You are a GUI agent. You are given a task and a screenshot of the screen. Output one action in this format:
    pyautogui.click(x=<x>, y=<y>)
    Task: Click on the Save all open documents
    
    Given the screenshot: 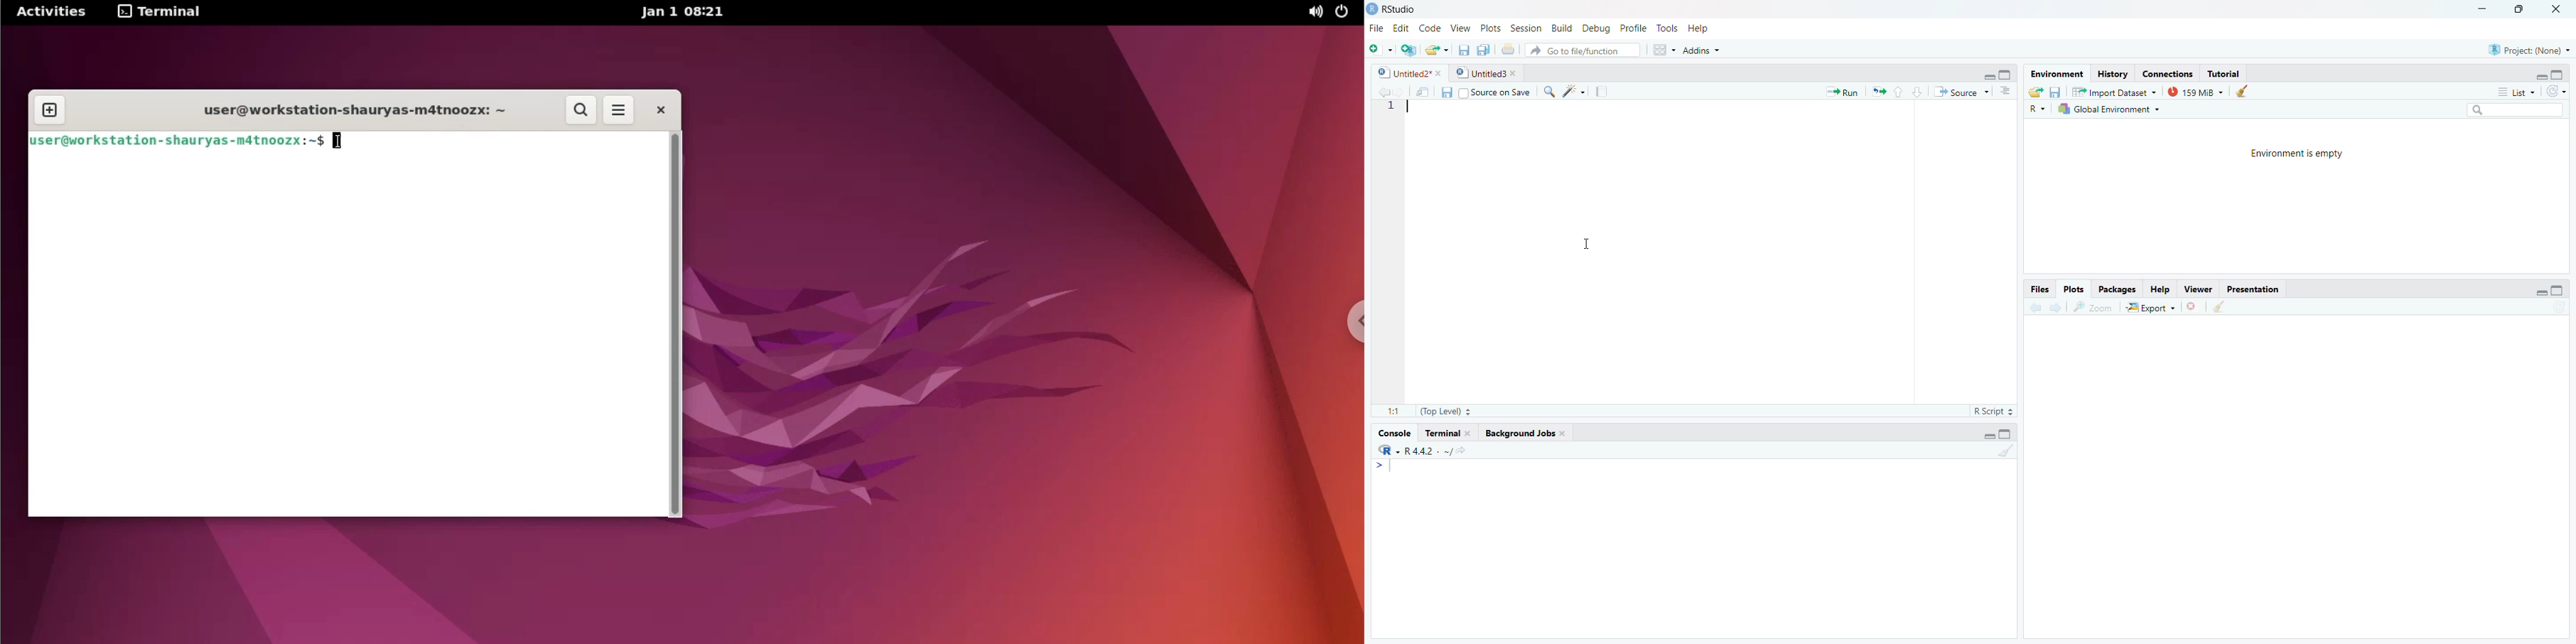 What is the action you would take?
    pyautogui.click(x=1483, y=51)
    